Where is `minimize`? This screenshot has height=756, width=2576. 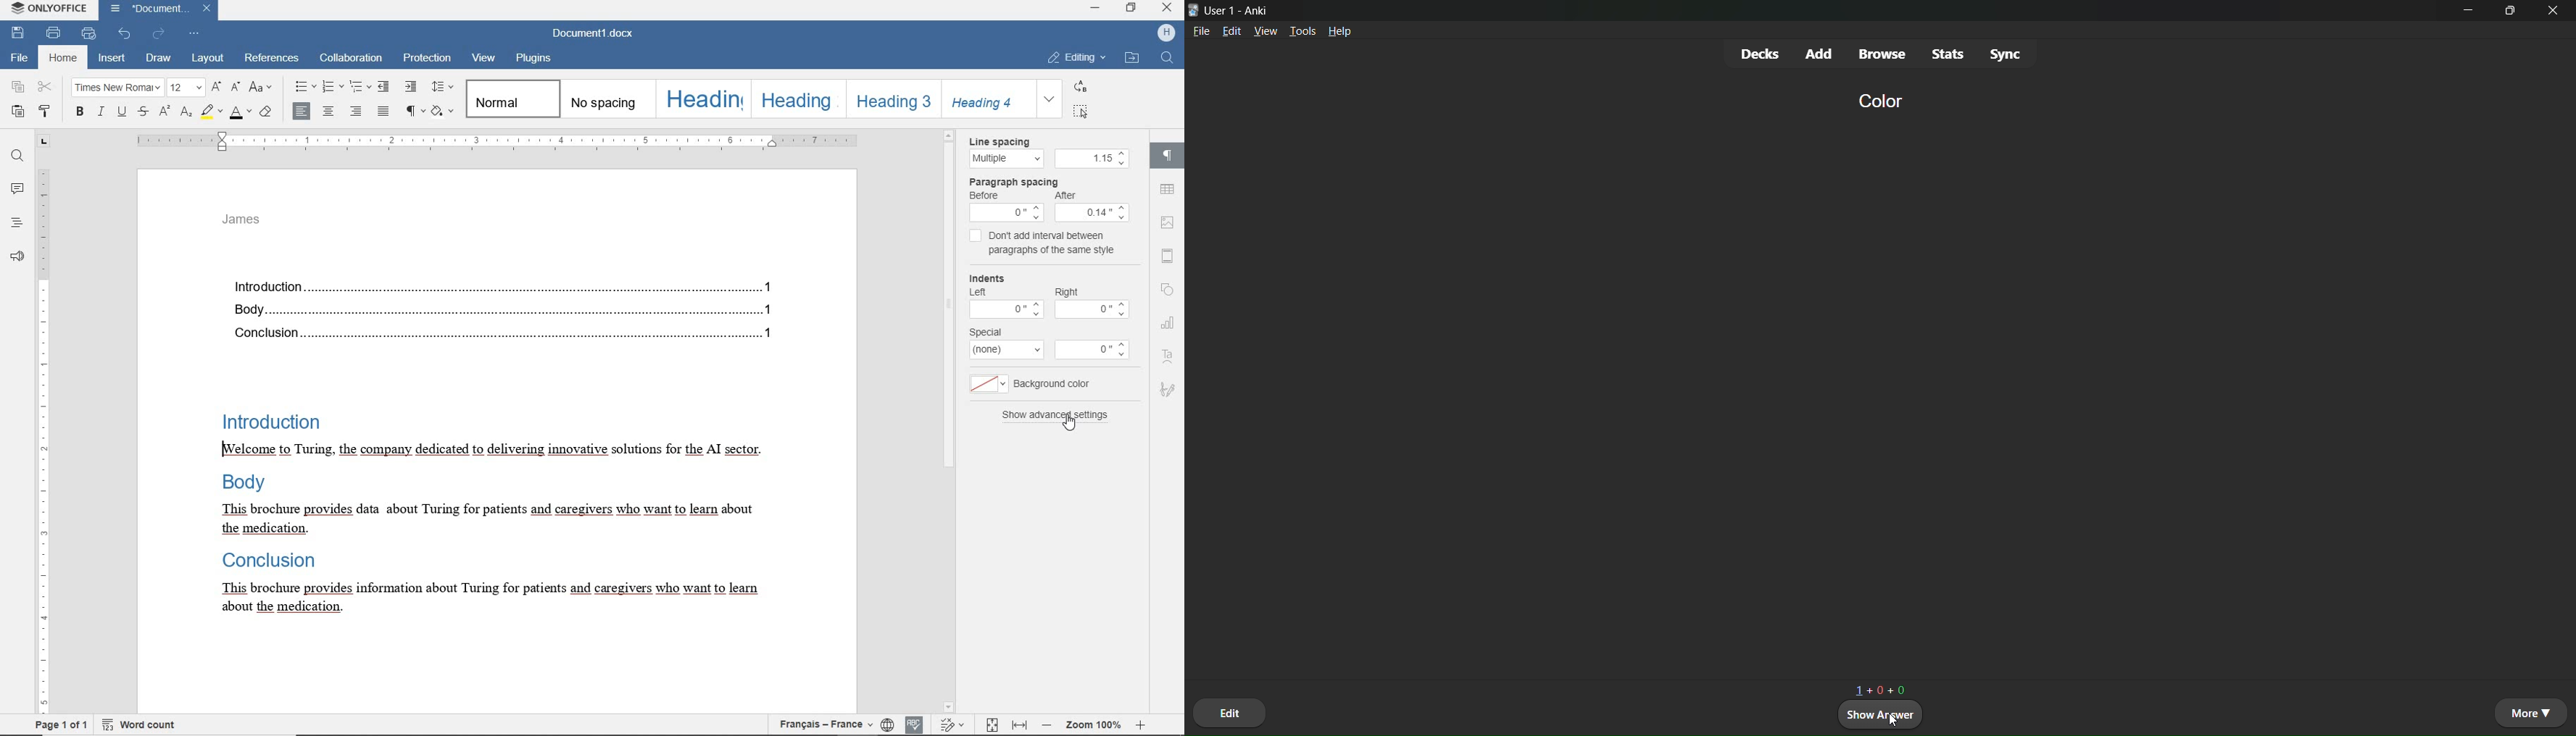
minimize is located at coordinates (2470, 15).